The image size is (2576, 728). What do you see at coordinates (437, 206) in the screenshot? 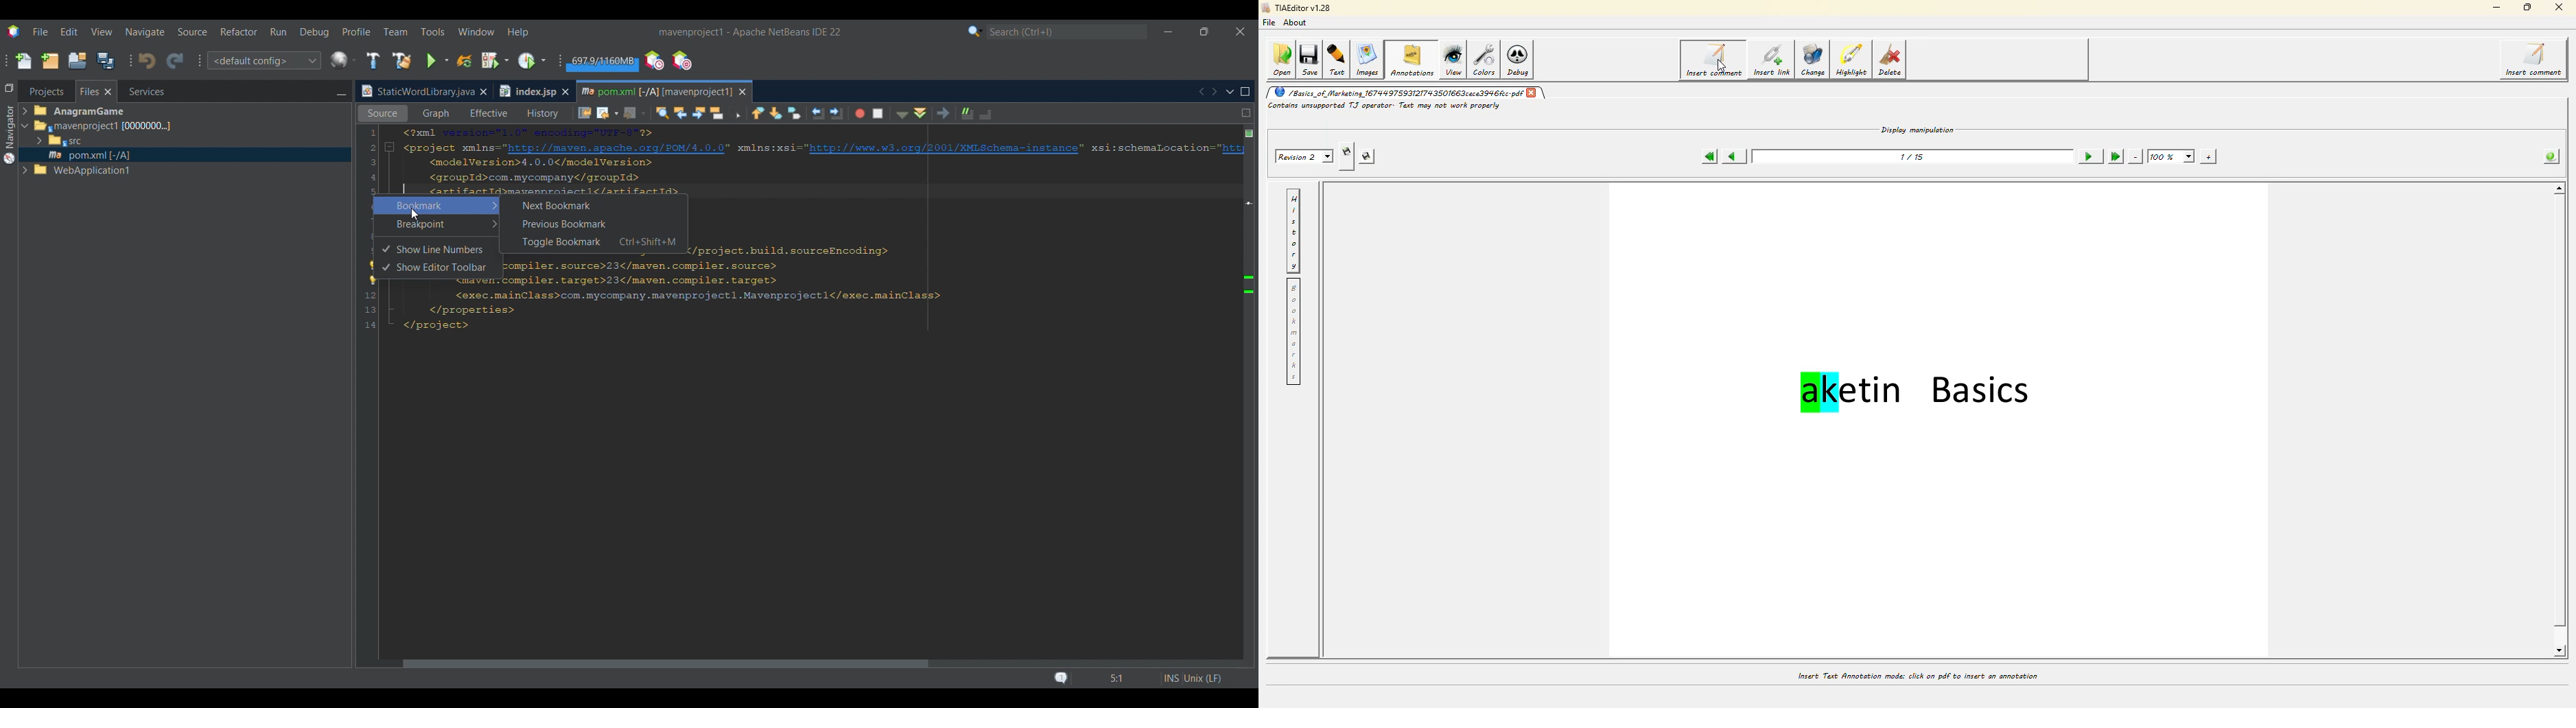
I see `Bookmark options highlighted by cursor` at bounding box center [437, 206].